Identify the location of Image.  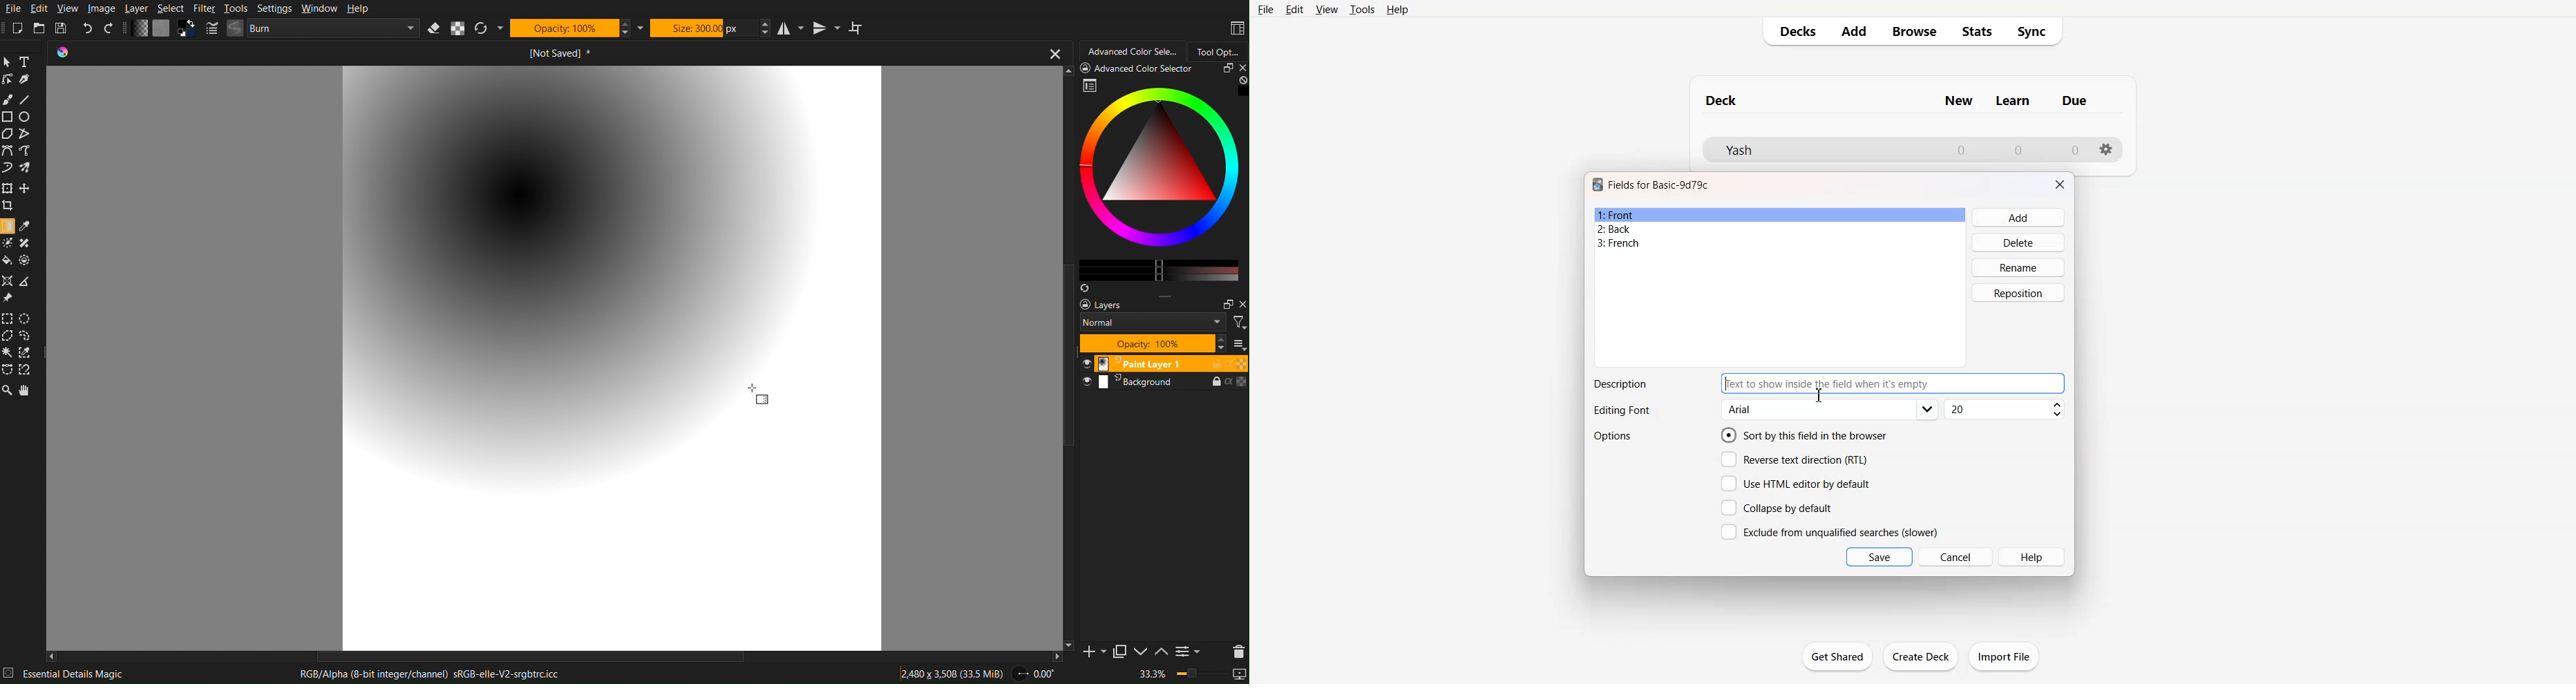
(101, 8).